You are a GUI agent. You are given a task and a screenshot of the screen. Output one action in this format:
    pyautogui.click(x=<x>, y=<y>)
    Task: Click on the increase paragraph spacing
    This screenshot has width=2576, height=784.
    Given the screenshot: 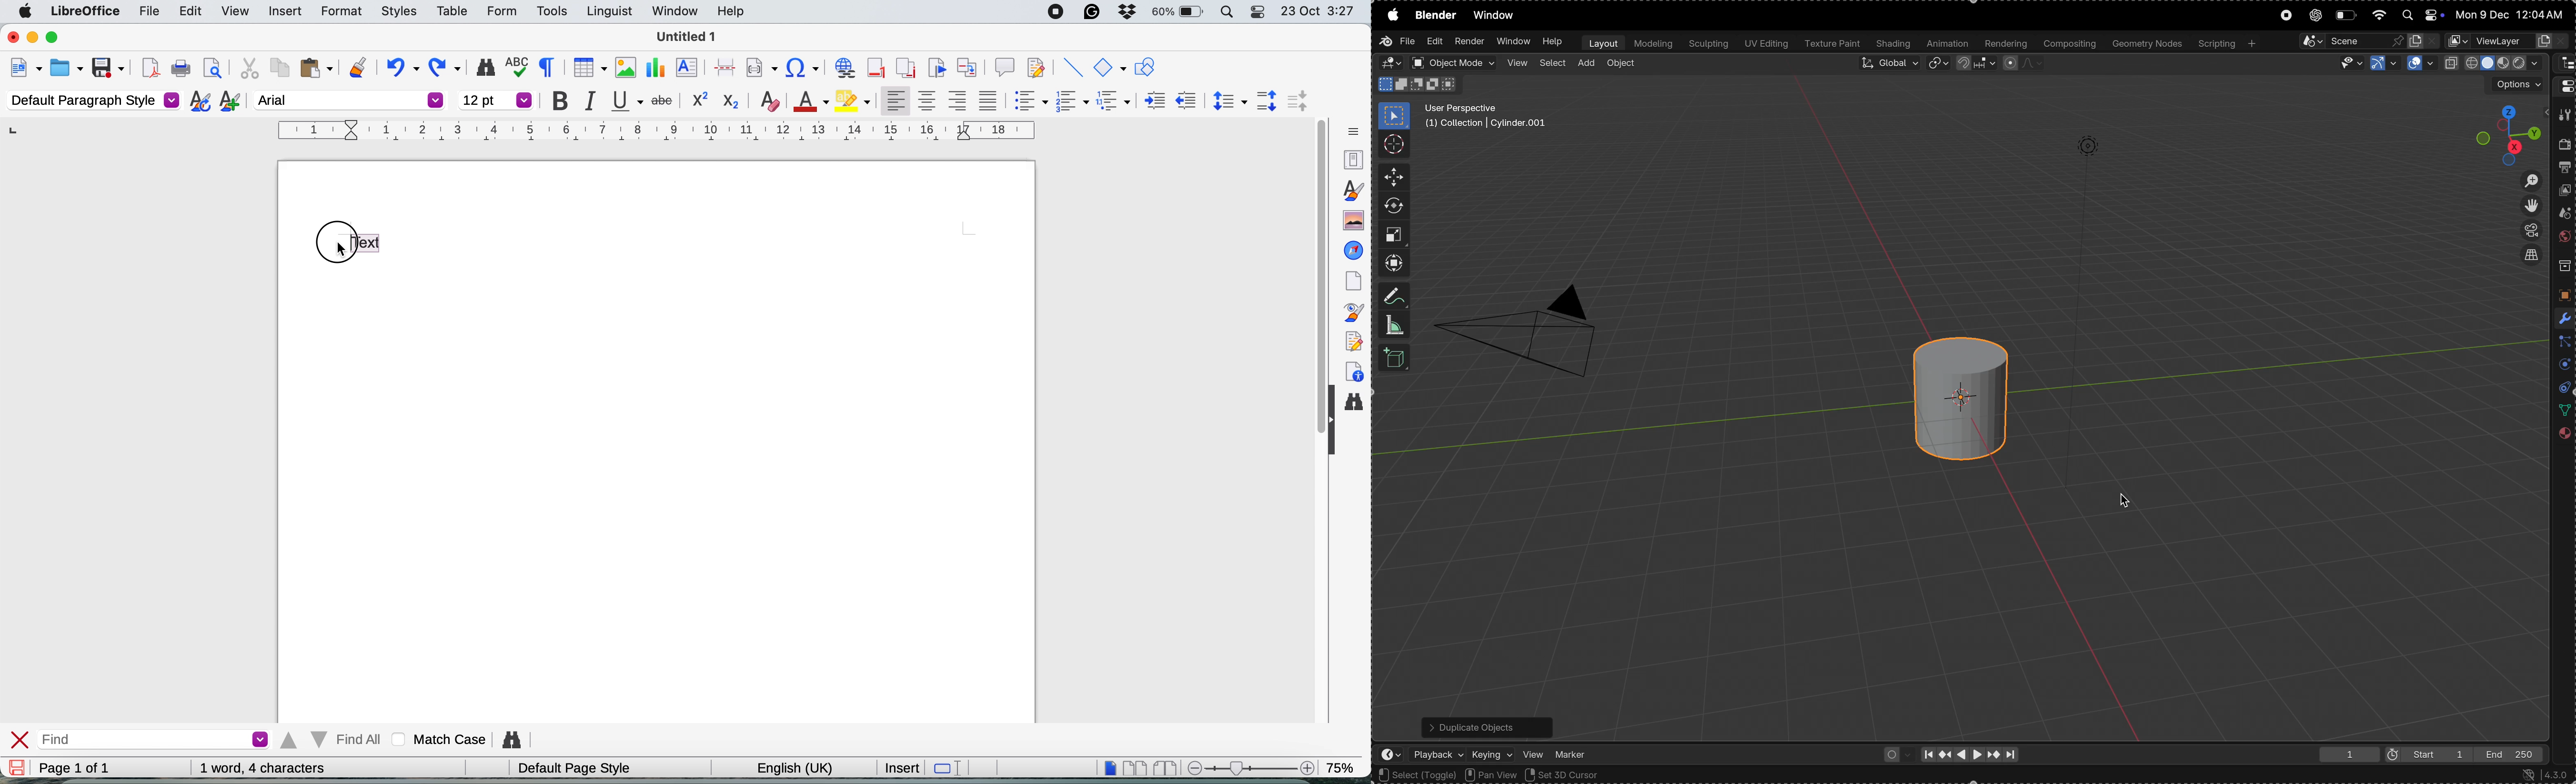 What is the action you would take?
    pyautogui.click(x=1268, y=100)
    